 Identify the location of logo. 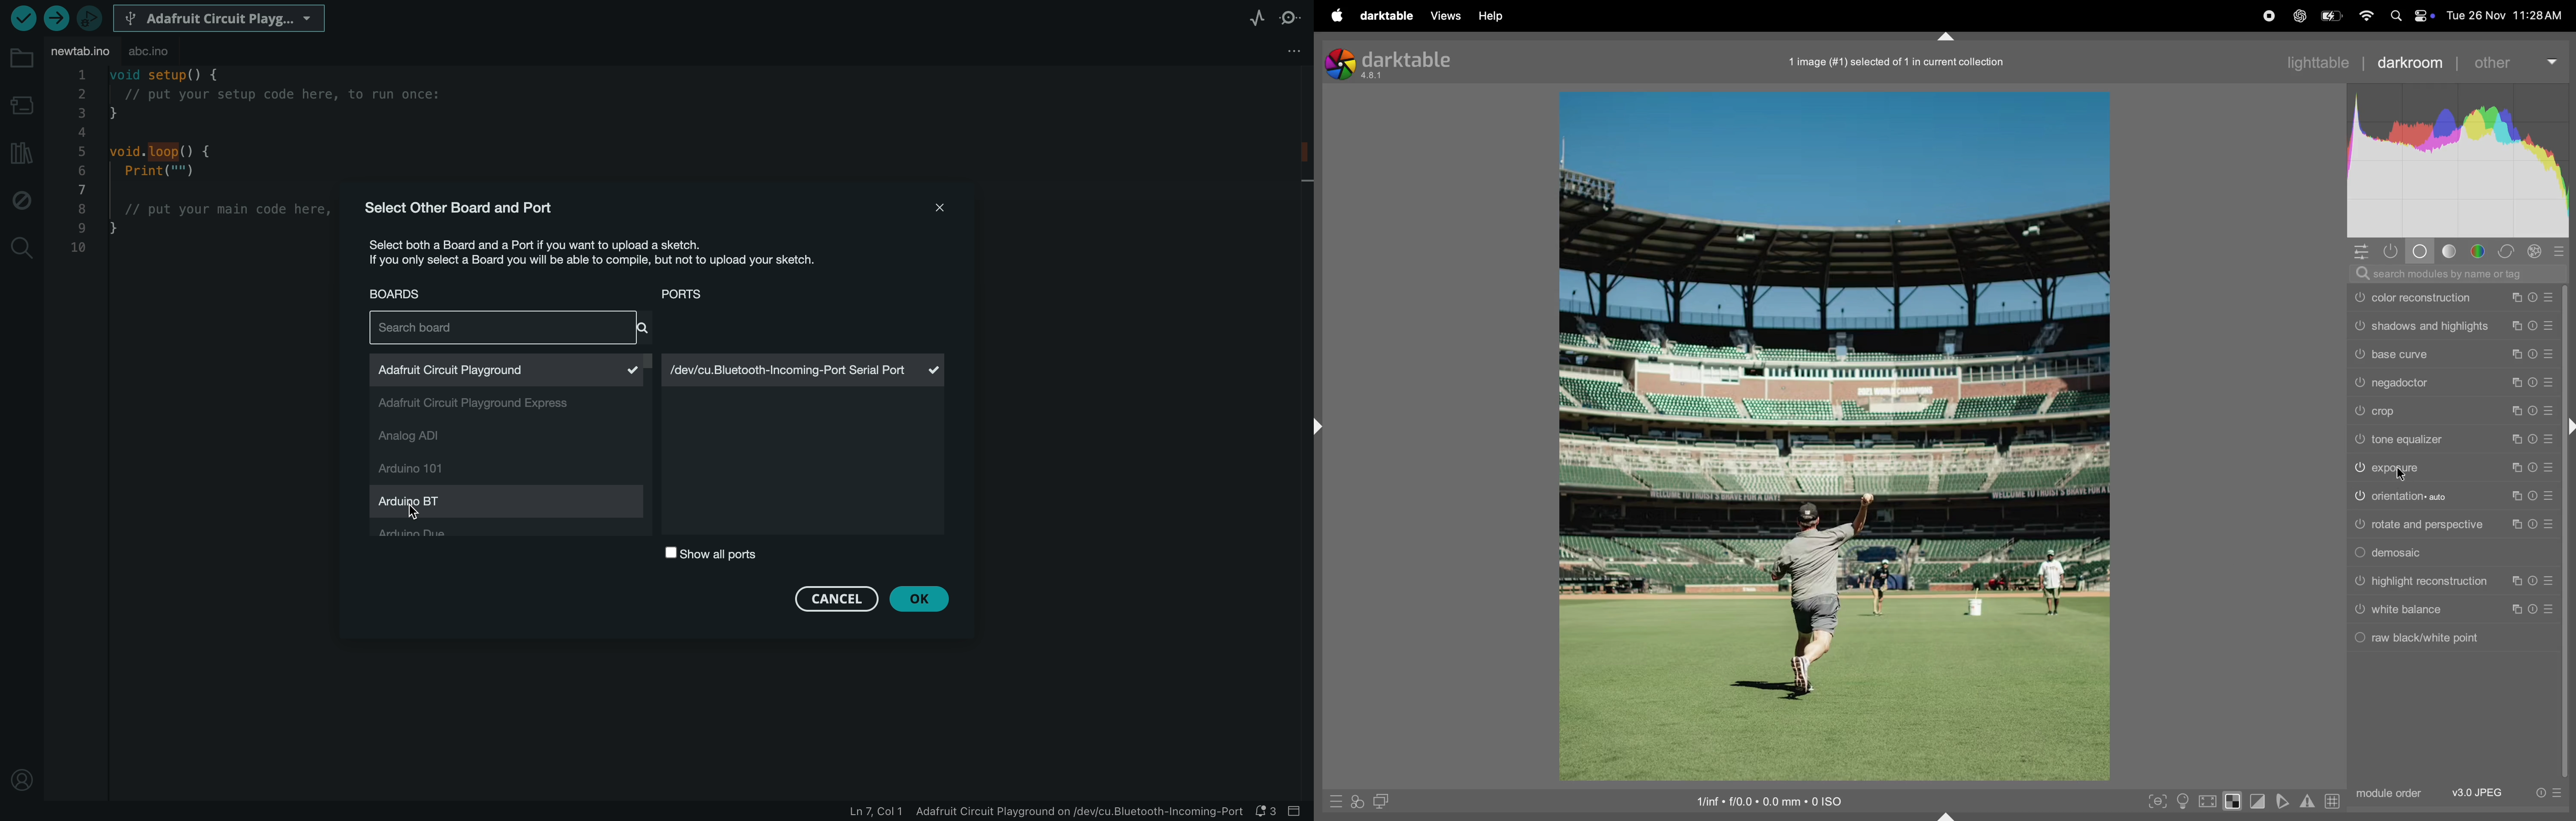
(1339, 64).